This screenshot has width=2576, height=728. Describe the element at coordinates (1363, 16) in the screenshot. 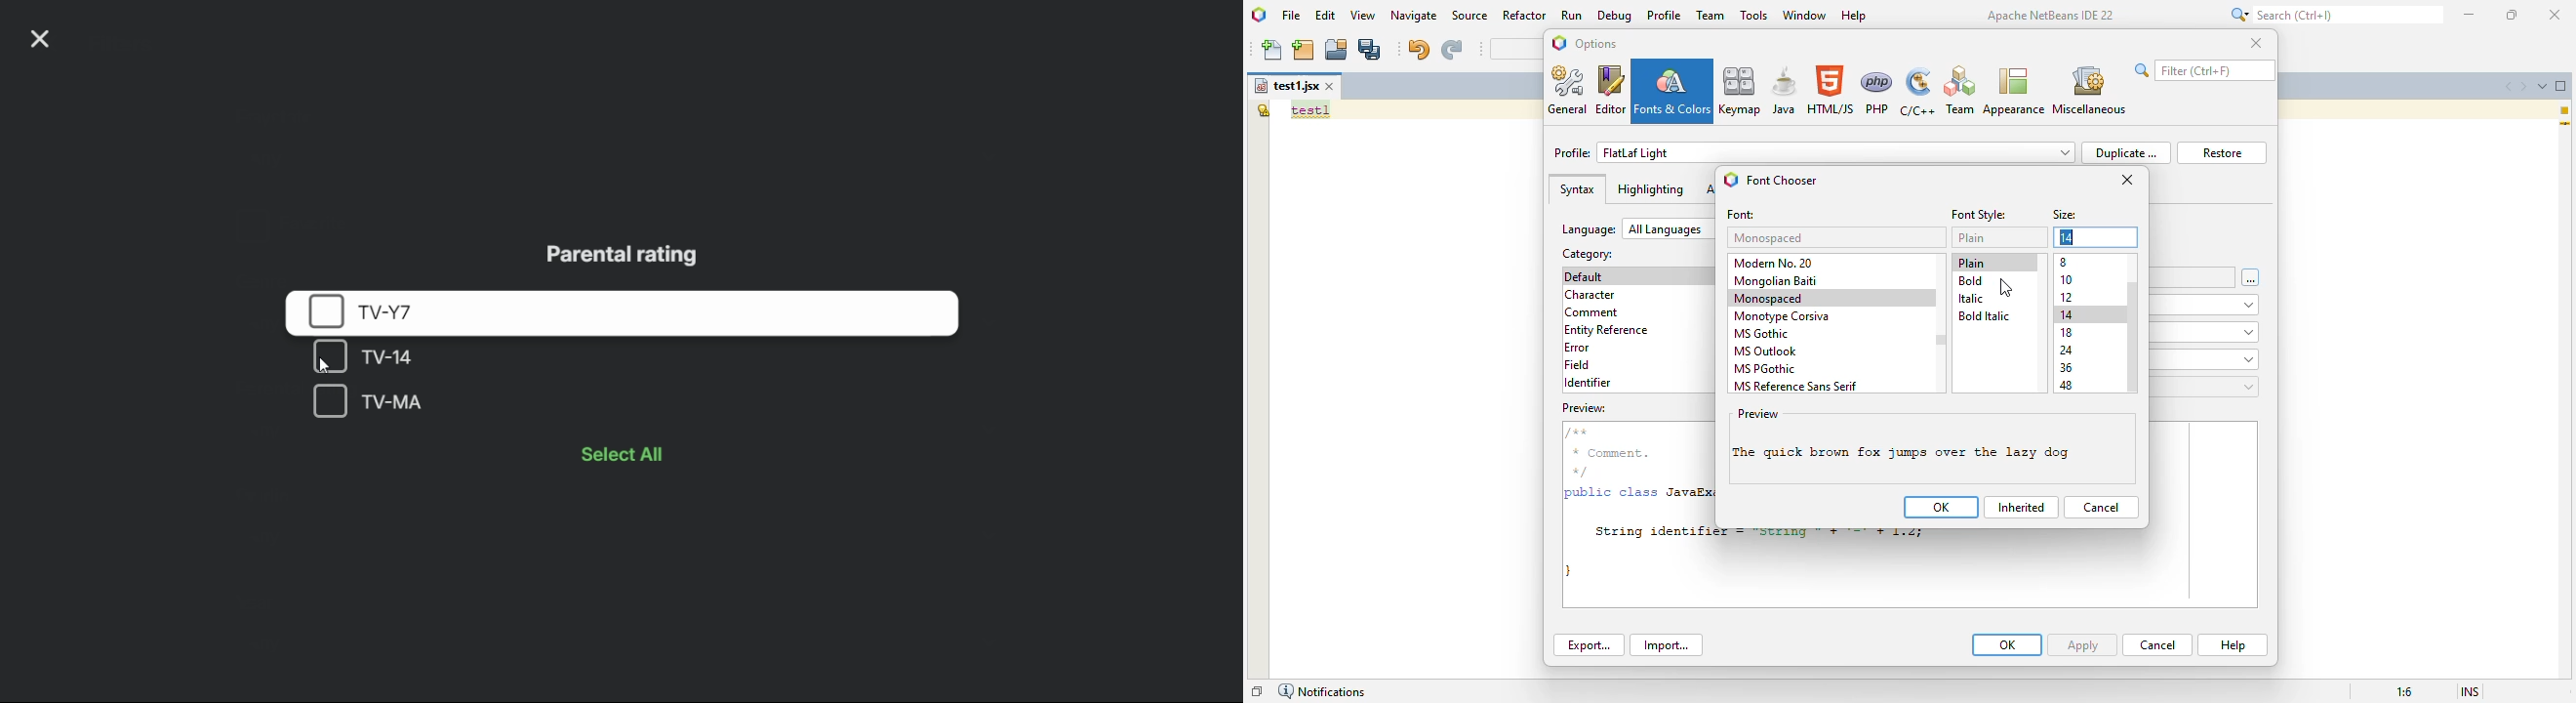

I see `view` at that location.